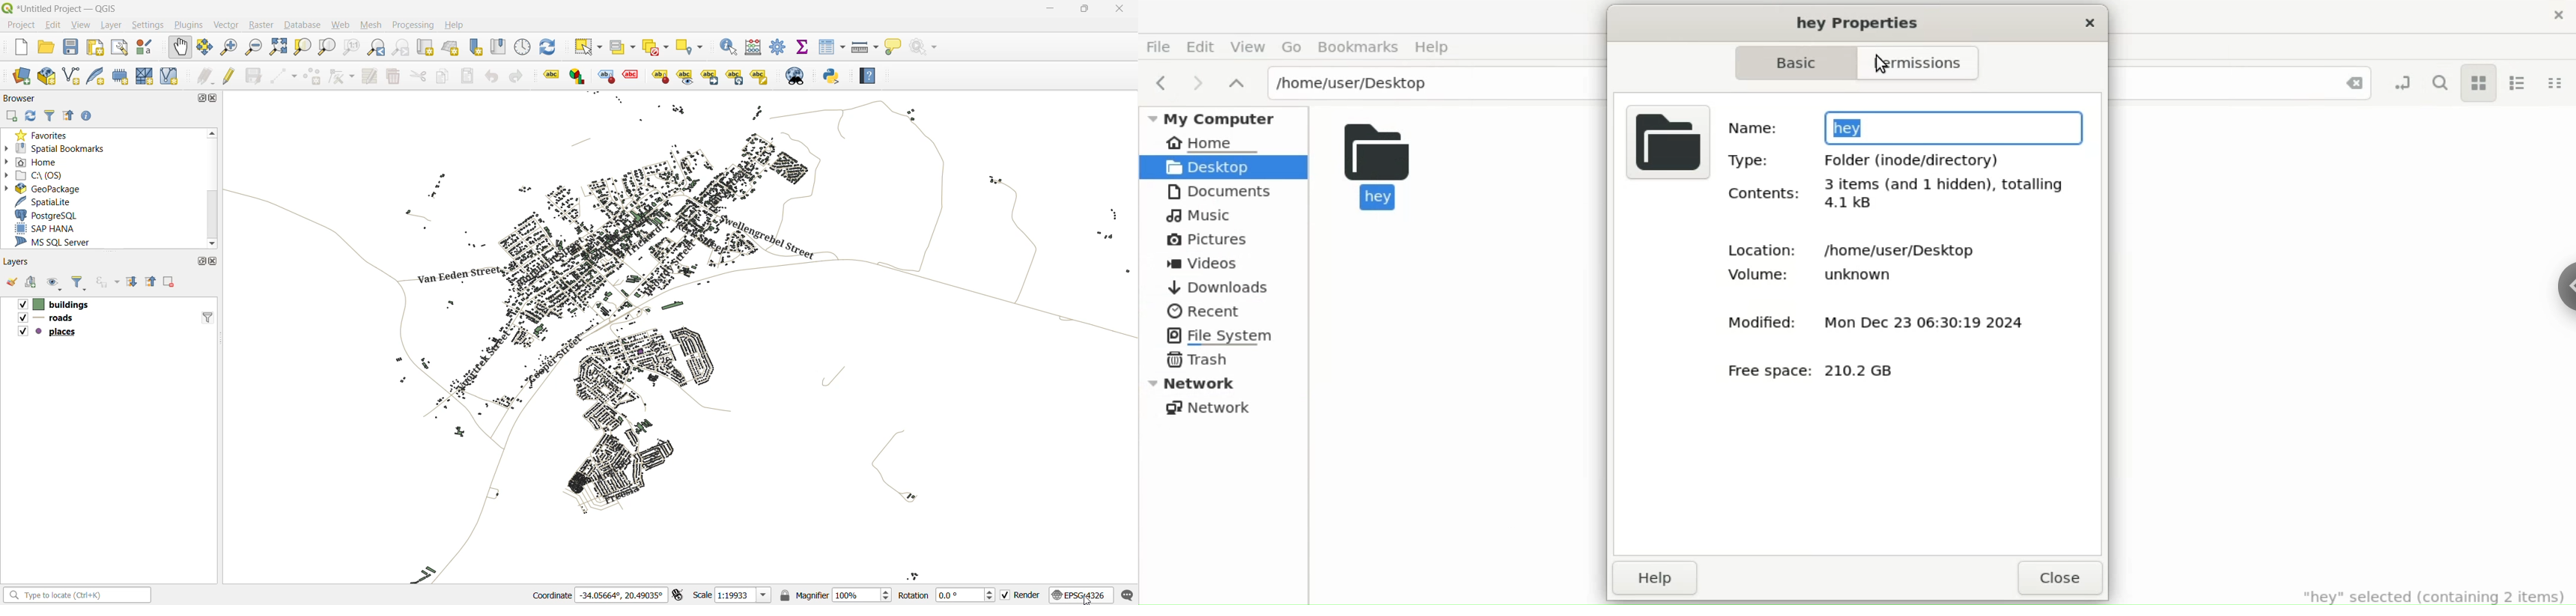 The width and height of the screenshot is (2576, 616). Describe the element at coordinates (205, 48) in the screenshot. I see `pan selection` at that location.